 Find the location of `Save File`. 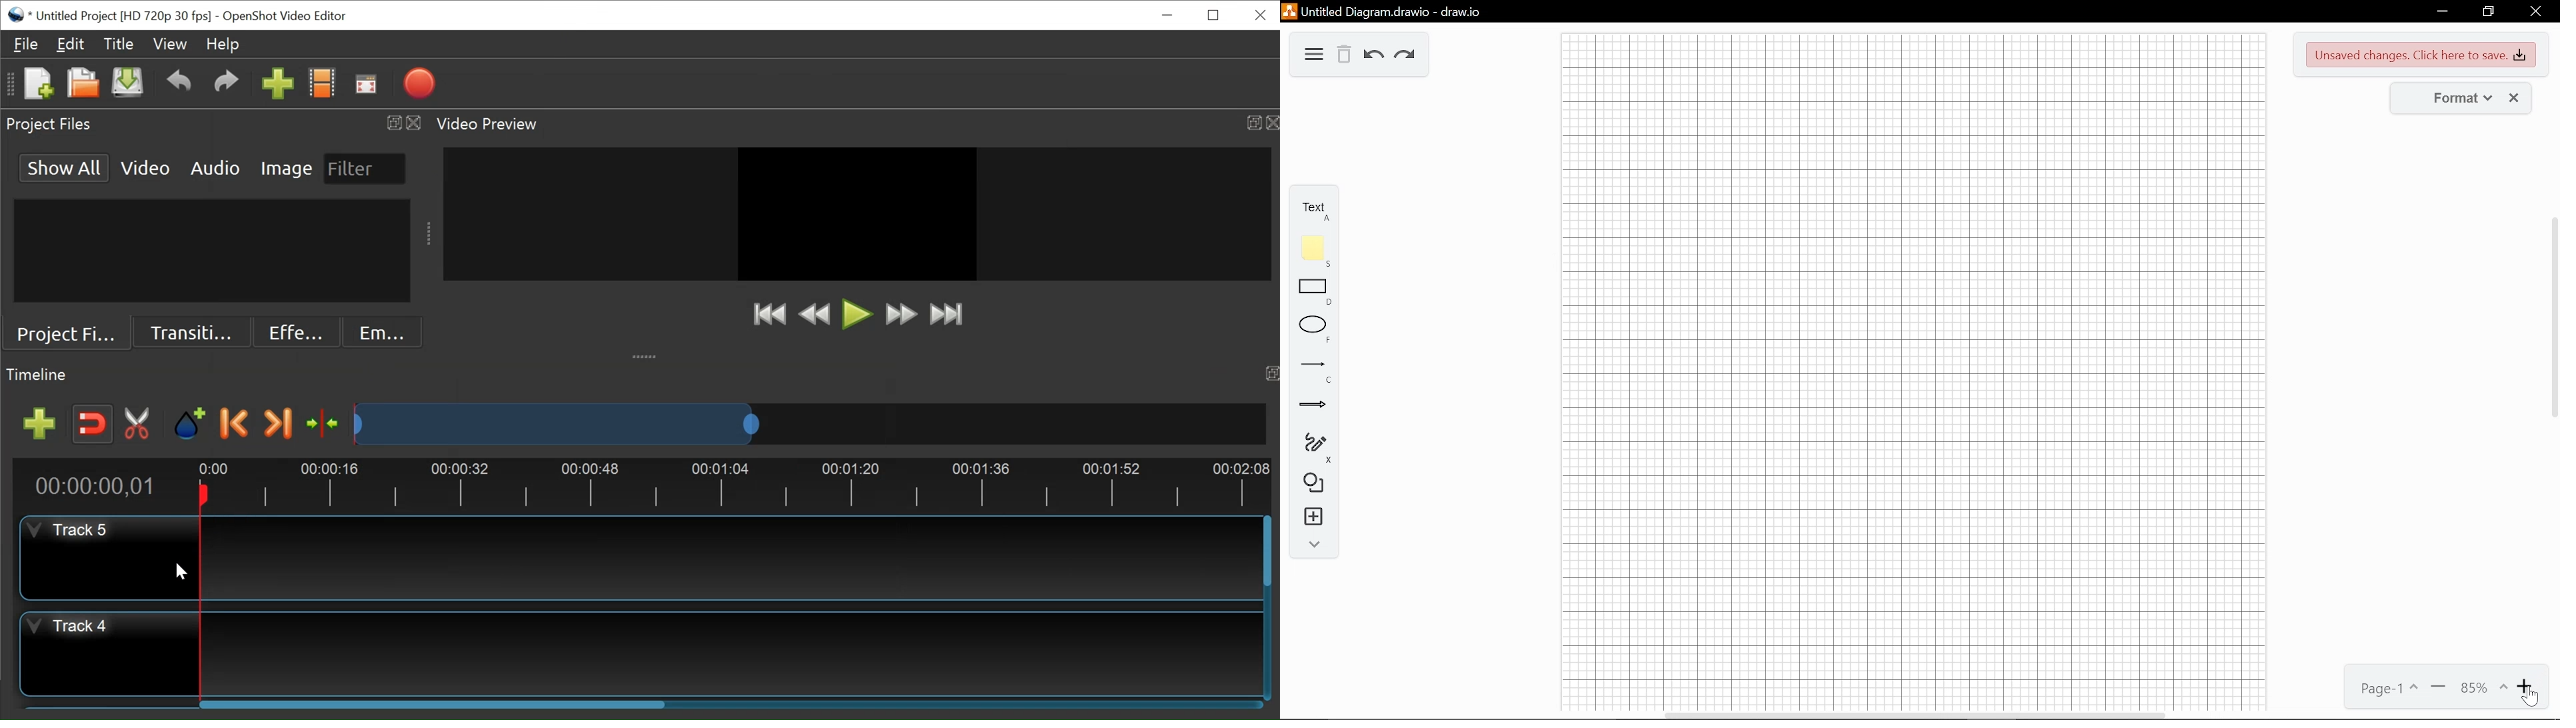

Save File is located at coordinates (127, 84).